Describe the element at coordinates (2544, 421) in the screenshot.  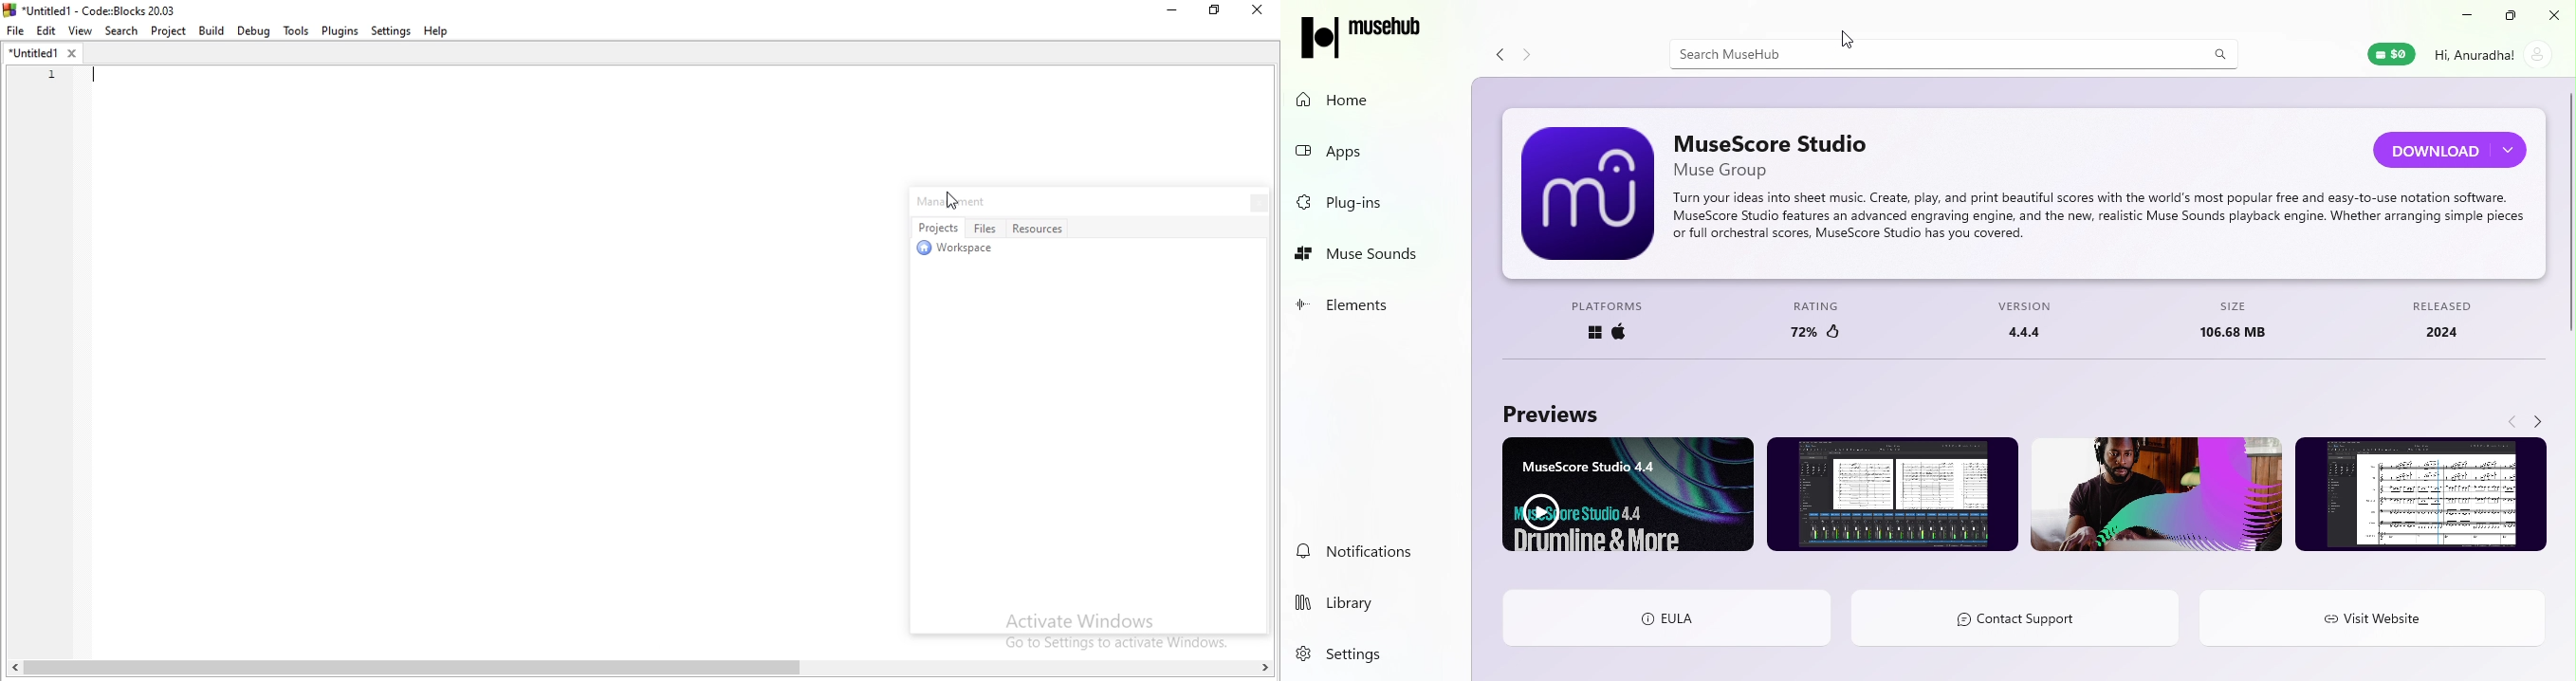
I see `Navigate forward` at that location.